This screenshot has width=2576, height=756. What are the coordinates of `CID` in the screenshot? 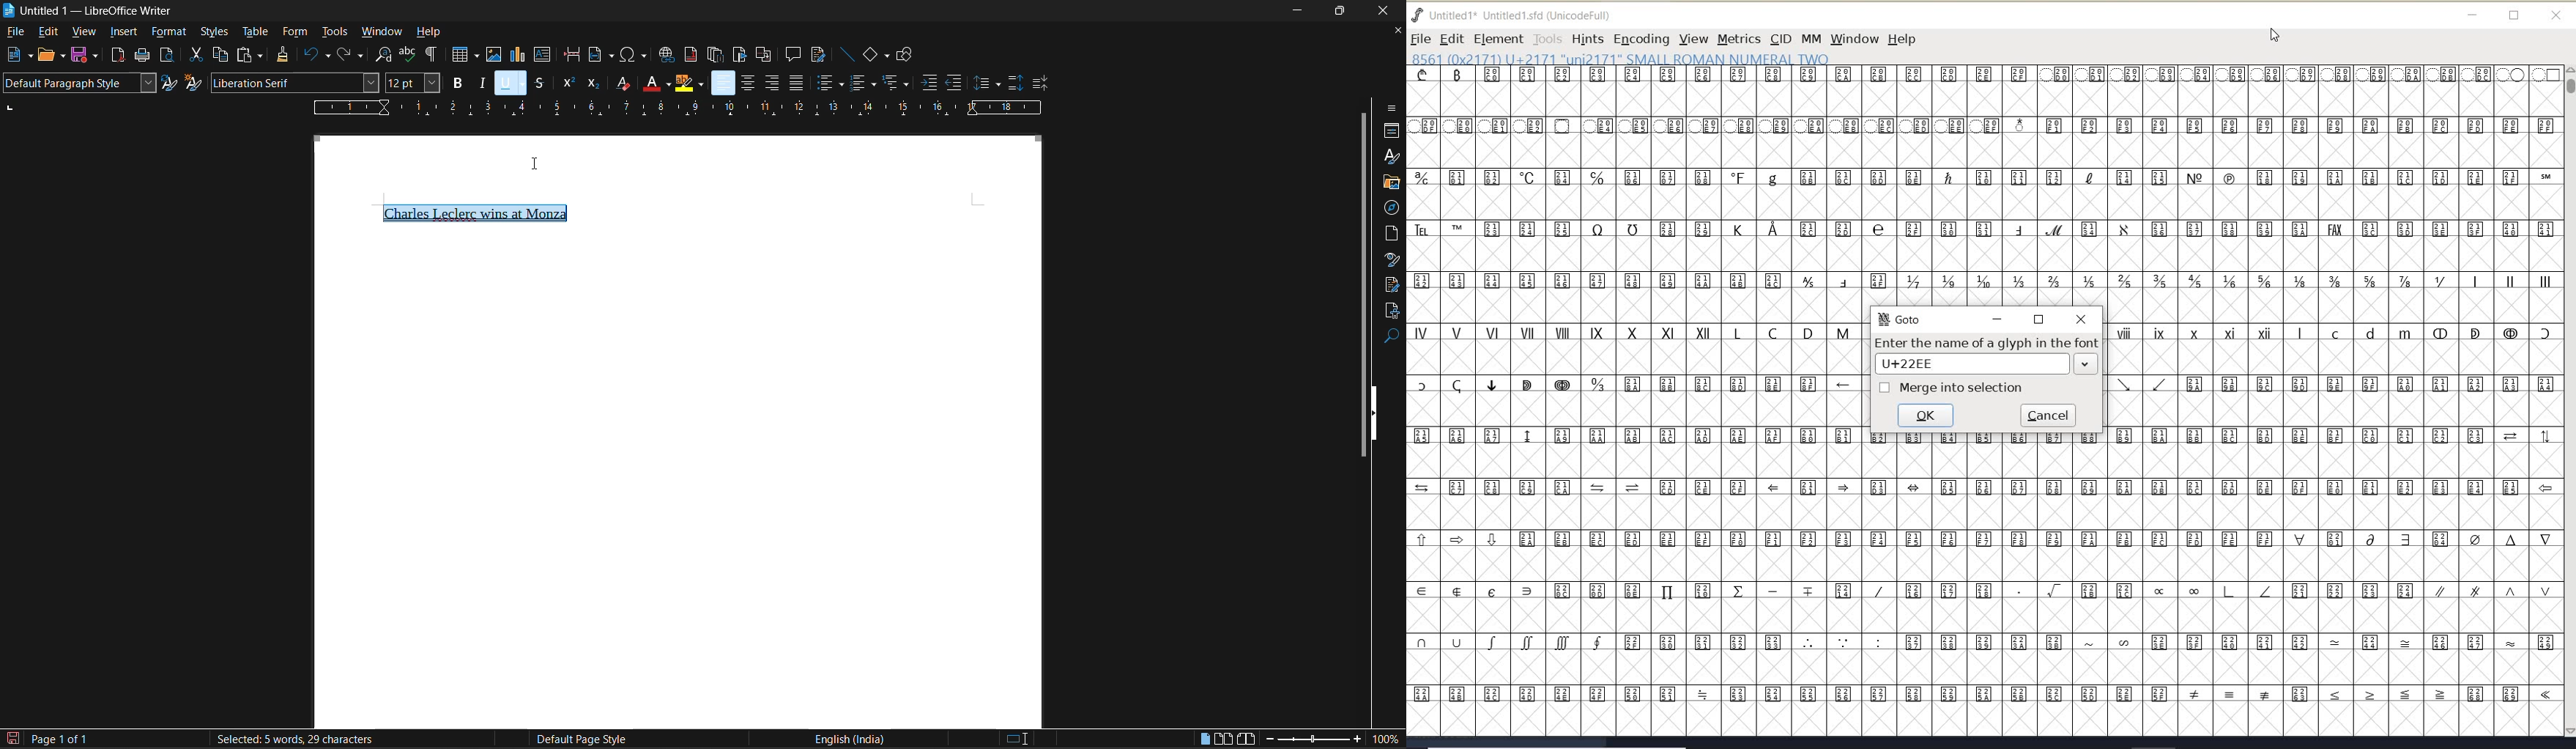 It's located at (1780, 39).